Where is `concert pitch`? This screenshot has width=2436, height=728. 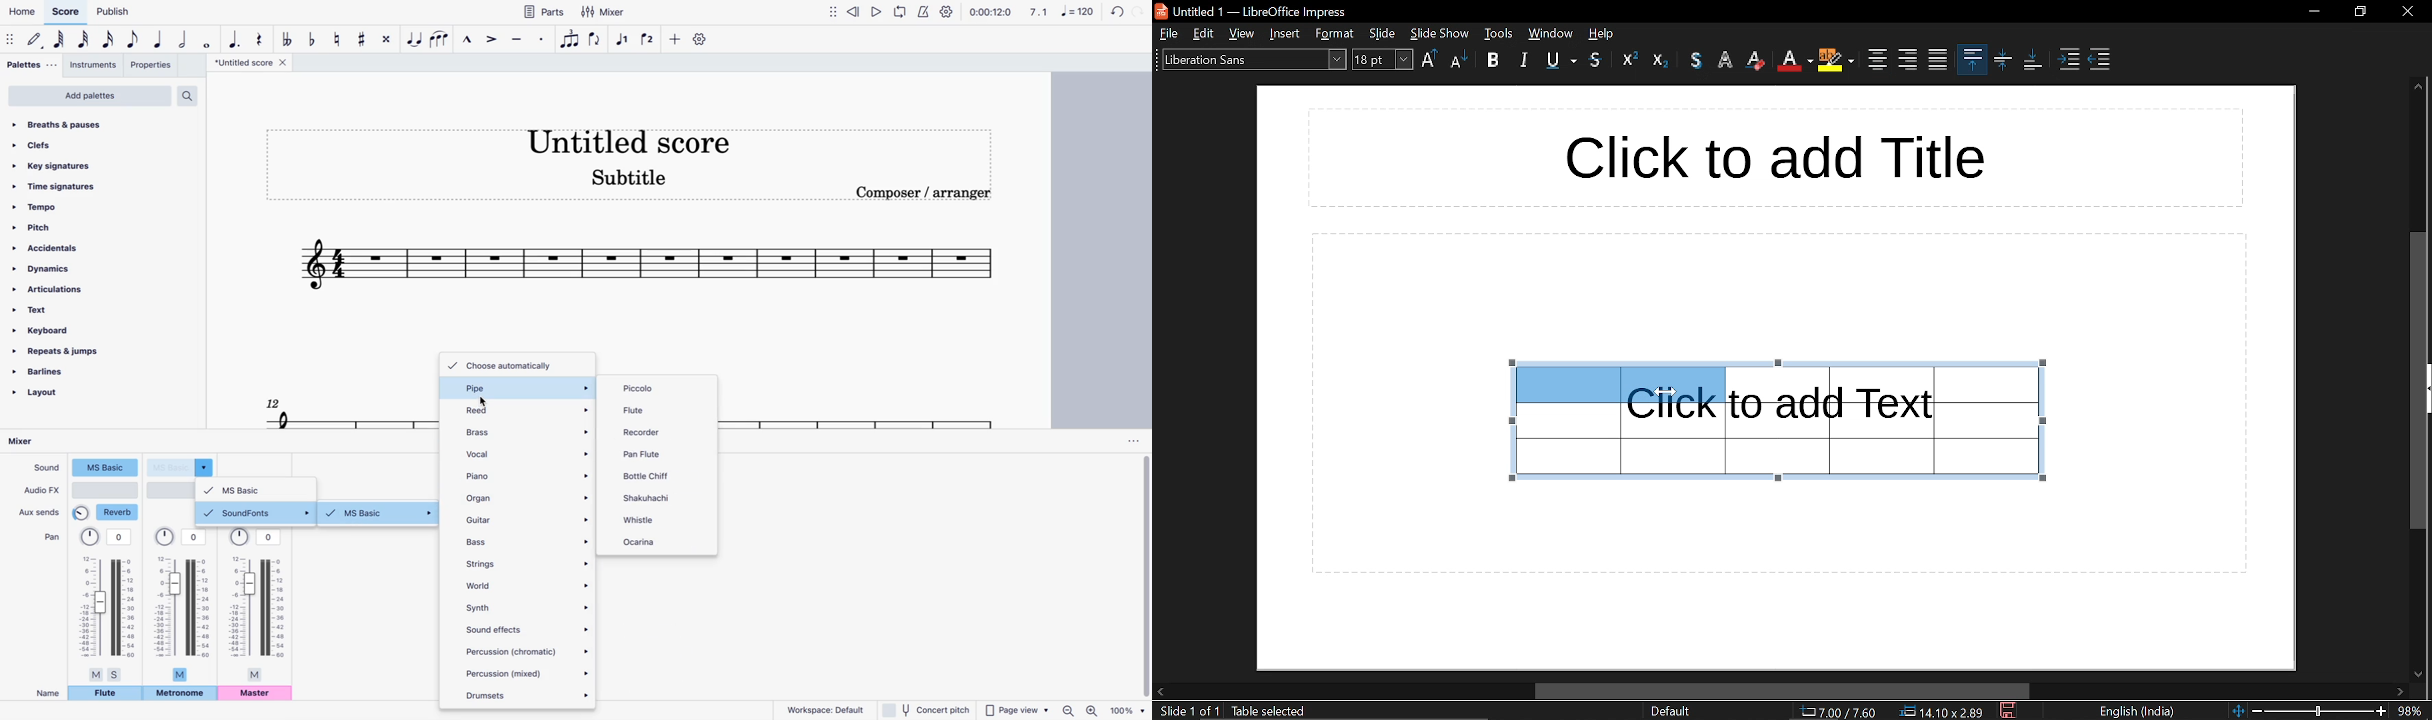 concert pitch is located at coordinates (926, 710).